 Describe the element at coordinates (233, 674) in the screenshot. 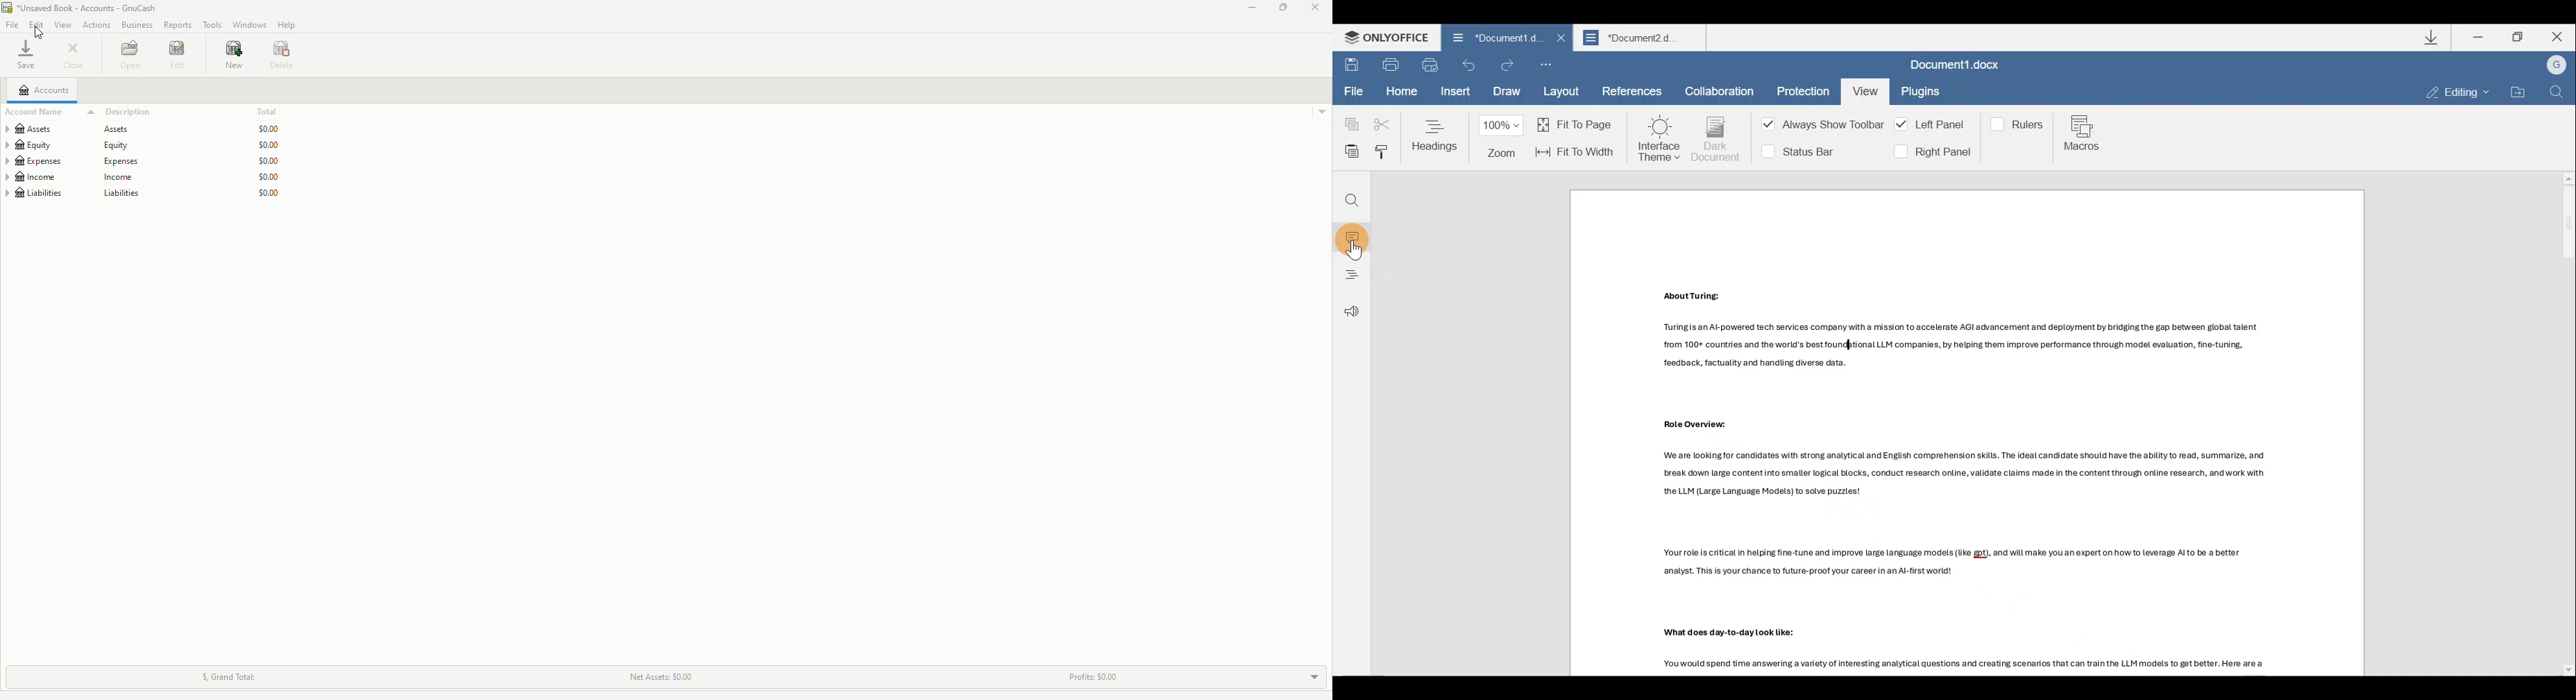

I see `Grand Total` at that location.